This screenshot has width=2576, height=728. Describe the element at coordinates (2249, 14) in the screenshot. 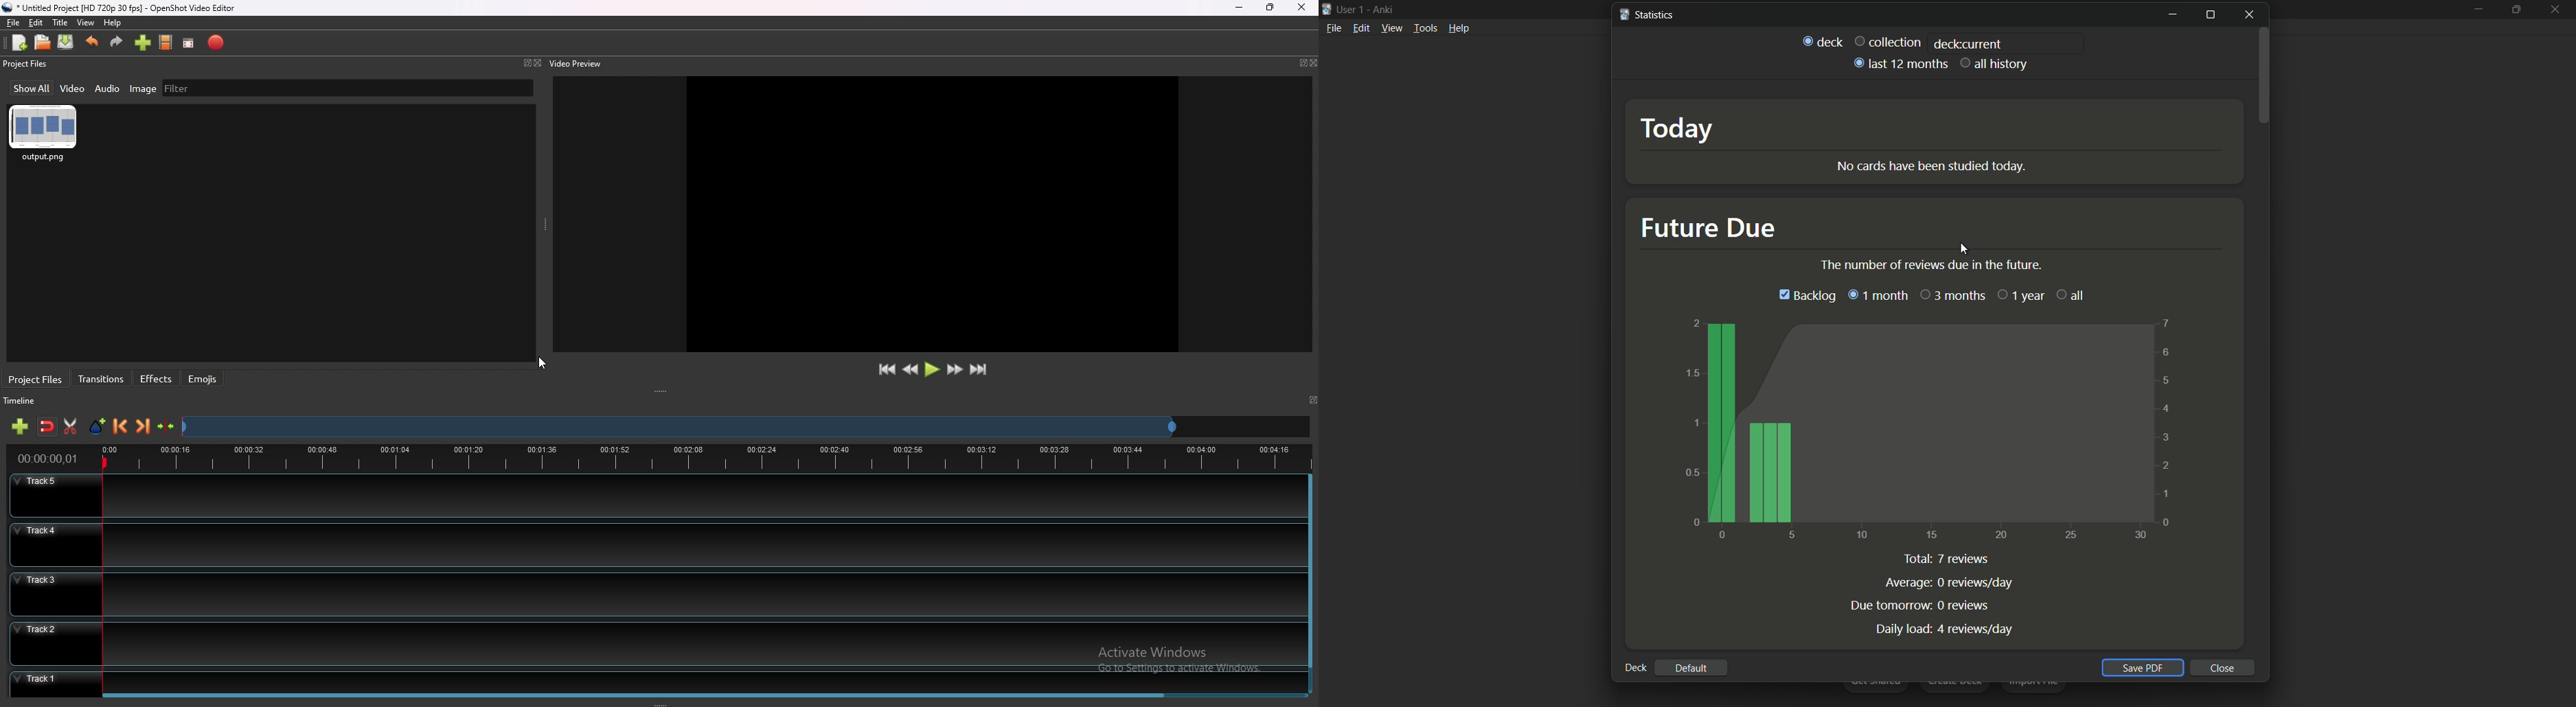

I see `close window` at that location.